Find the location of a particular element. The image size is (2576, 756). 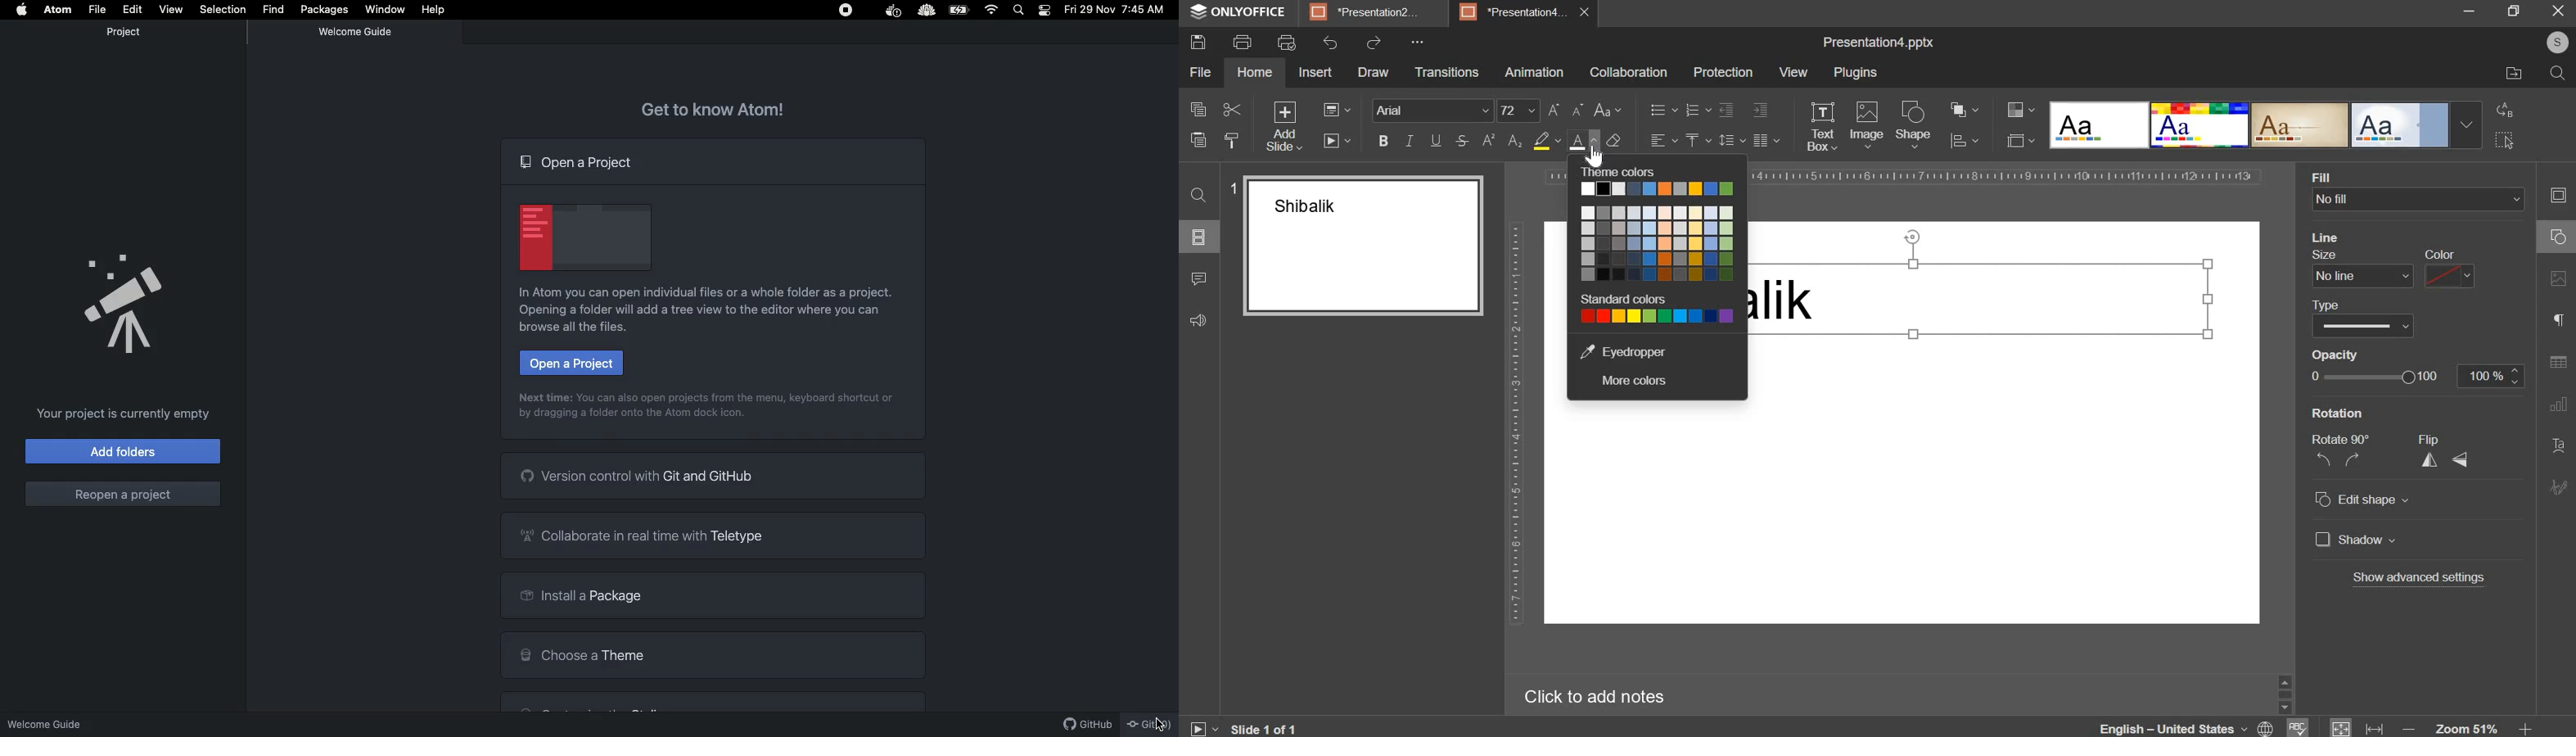

text color is located at coordinates (1582, 142).